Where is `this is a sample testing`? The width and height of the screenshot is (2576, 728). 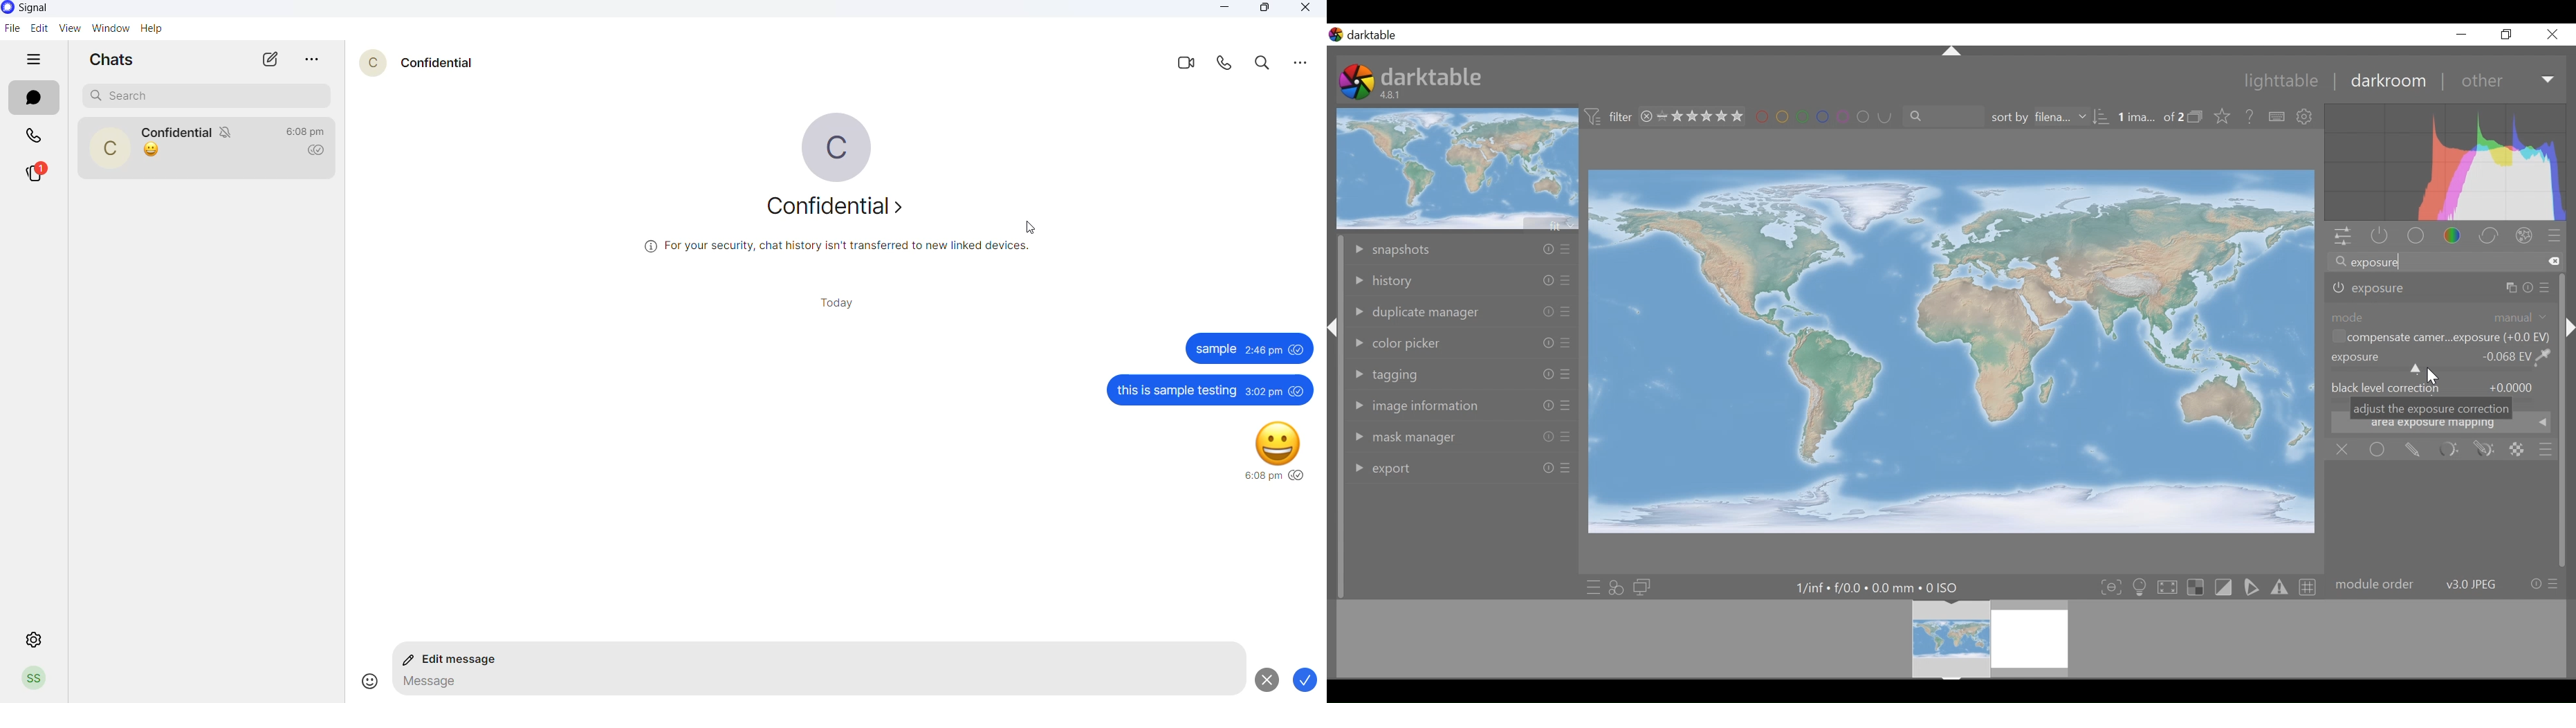
this is a sample testing is located at coordinates (1175, 390).